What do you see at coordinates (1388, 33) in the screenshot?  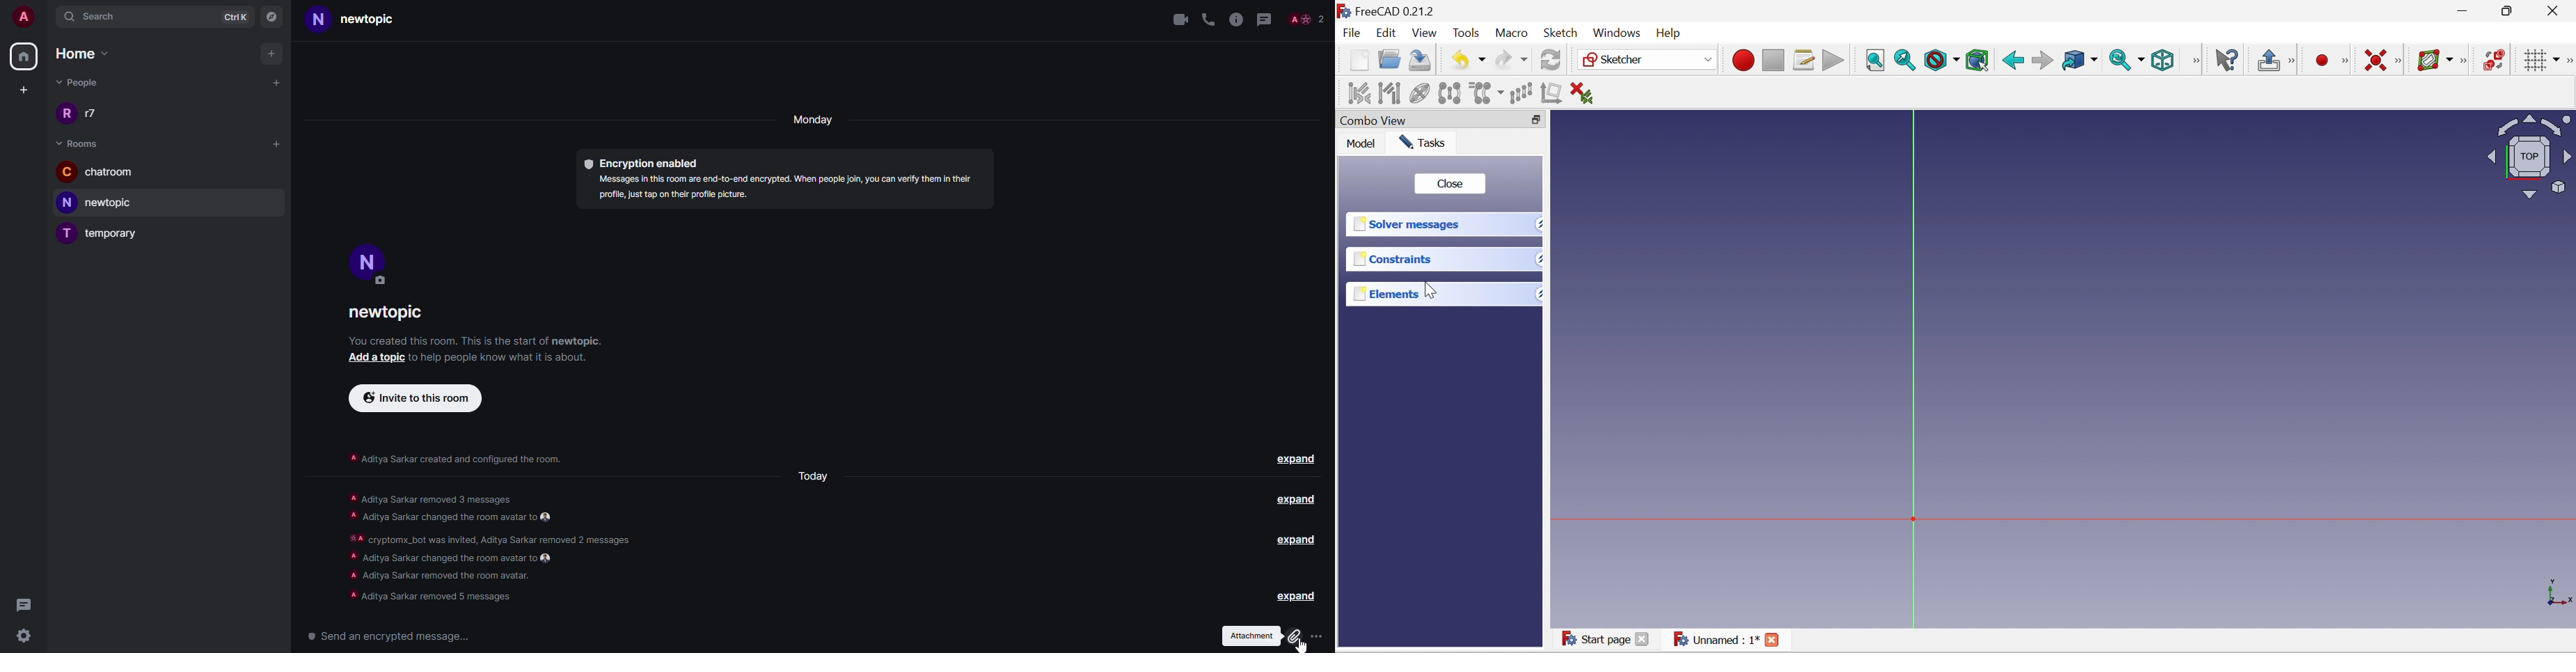 I see `Edit` at bounding box center [1388, 33].